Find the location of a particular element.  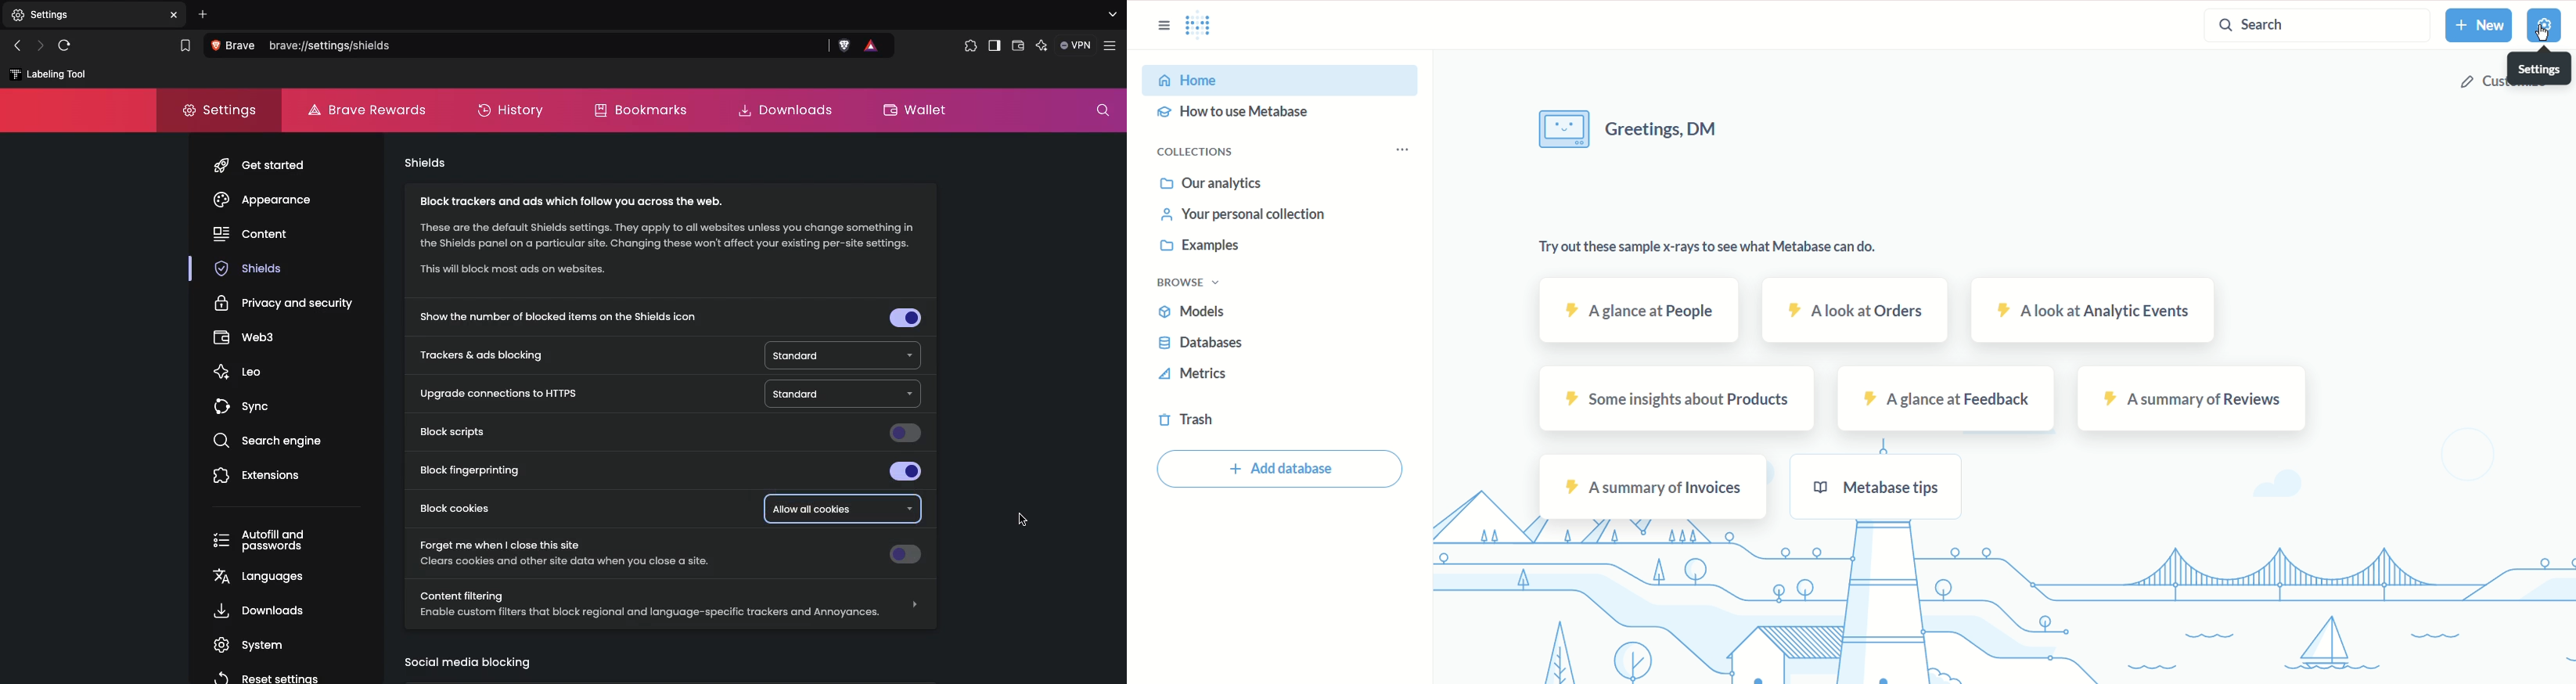

a glance at Feedback is located at coordinates (1947, 398).